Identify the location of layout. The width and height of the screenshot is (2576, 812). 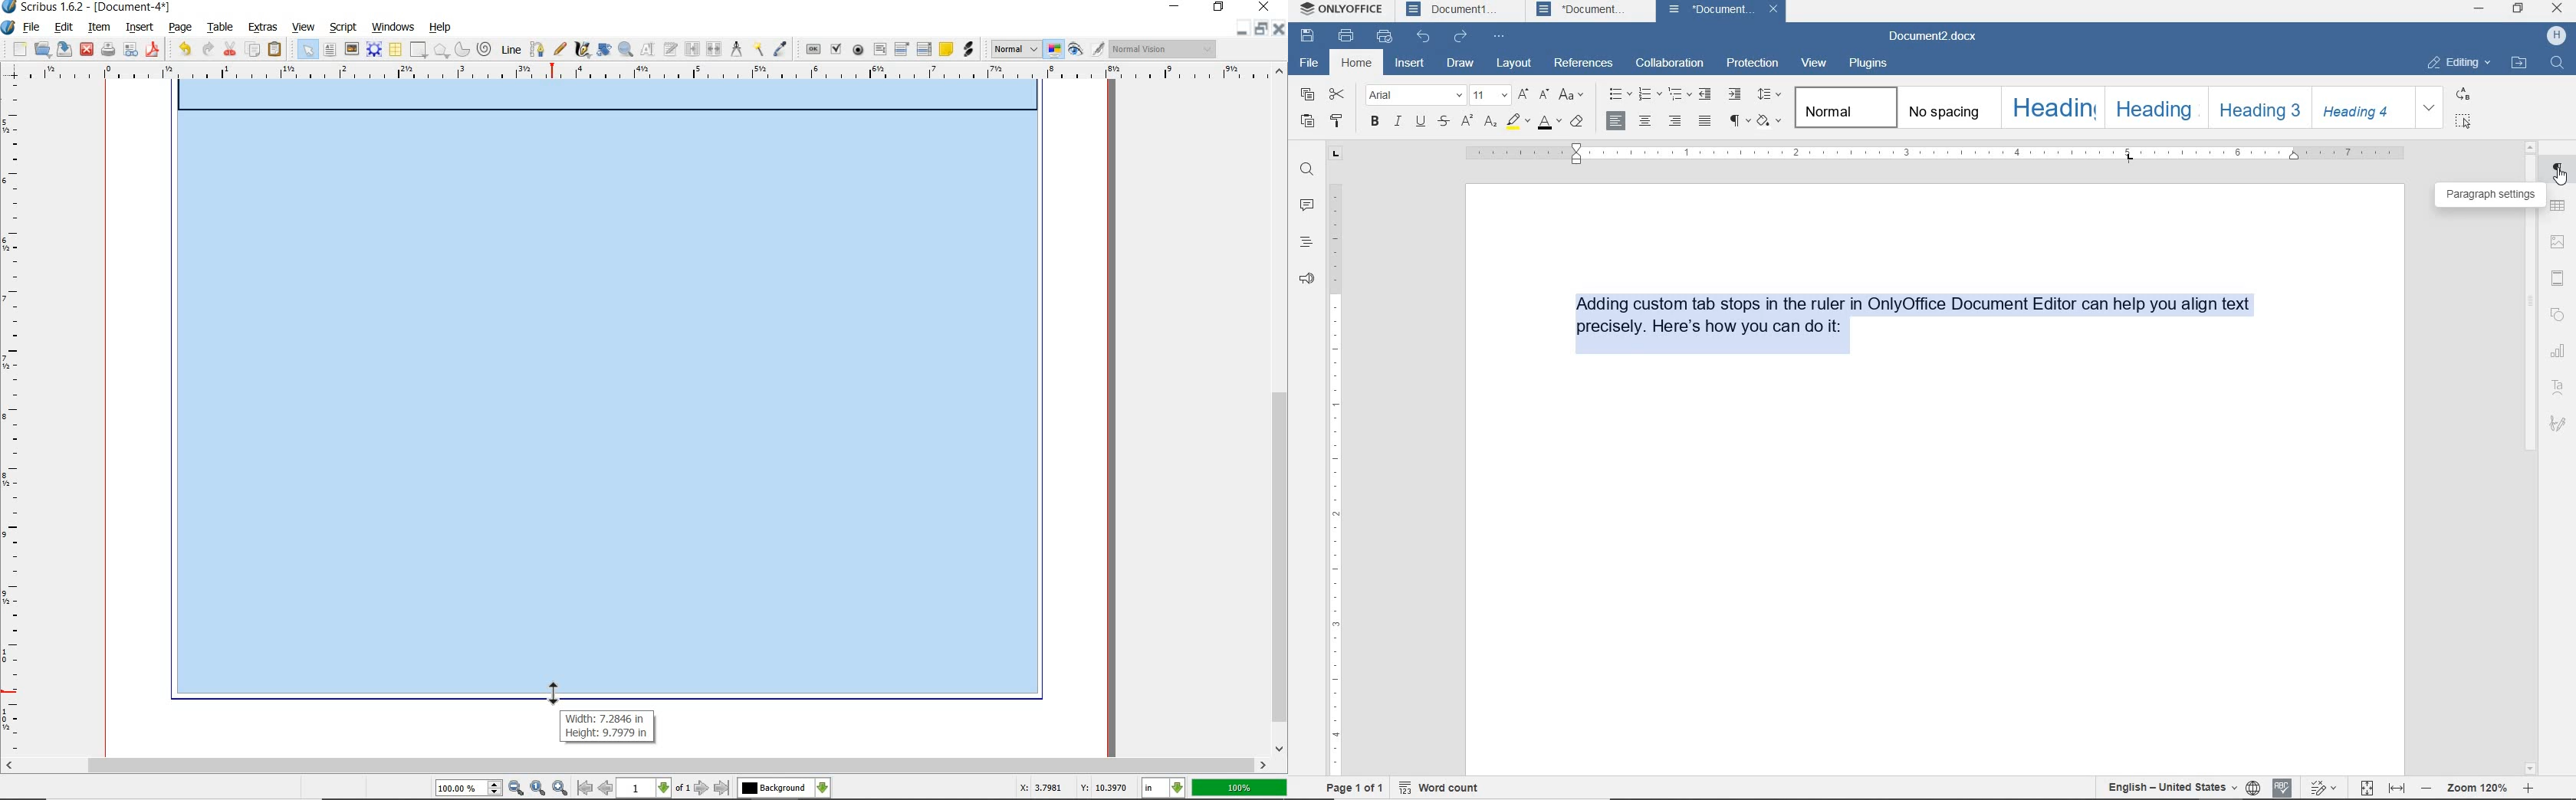
(1516, 63).